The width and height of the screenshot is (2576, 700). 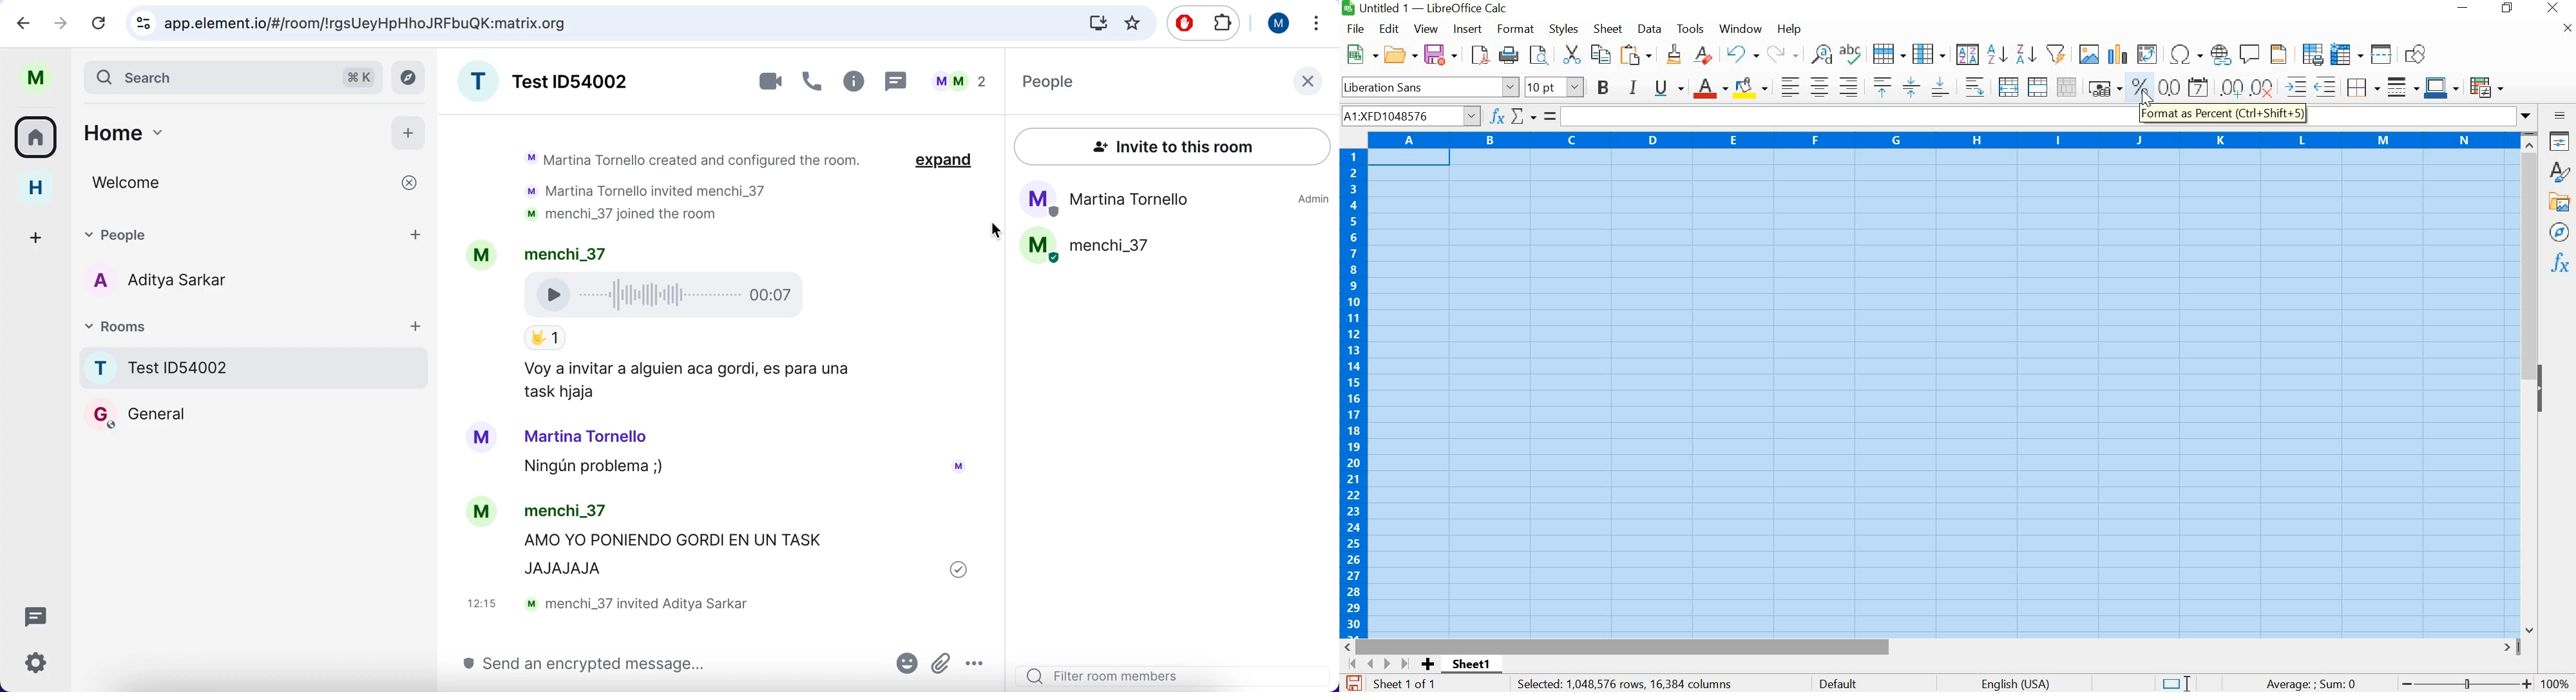 What do you see at coordinates (2441, 88) in the screenshot?
I see `Border Color` at bounding box center [2441, 88].